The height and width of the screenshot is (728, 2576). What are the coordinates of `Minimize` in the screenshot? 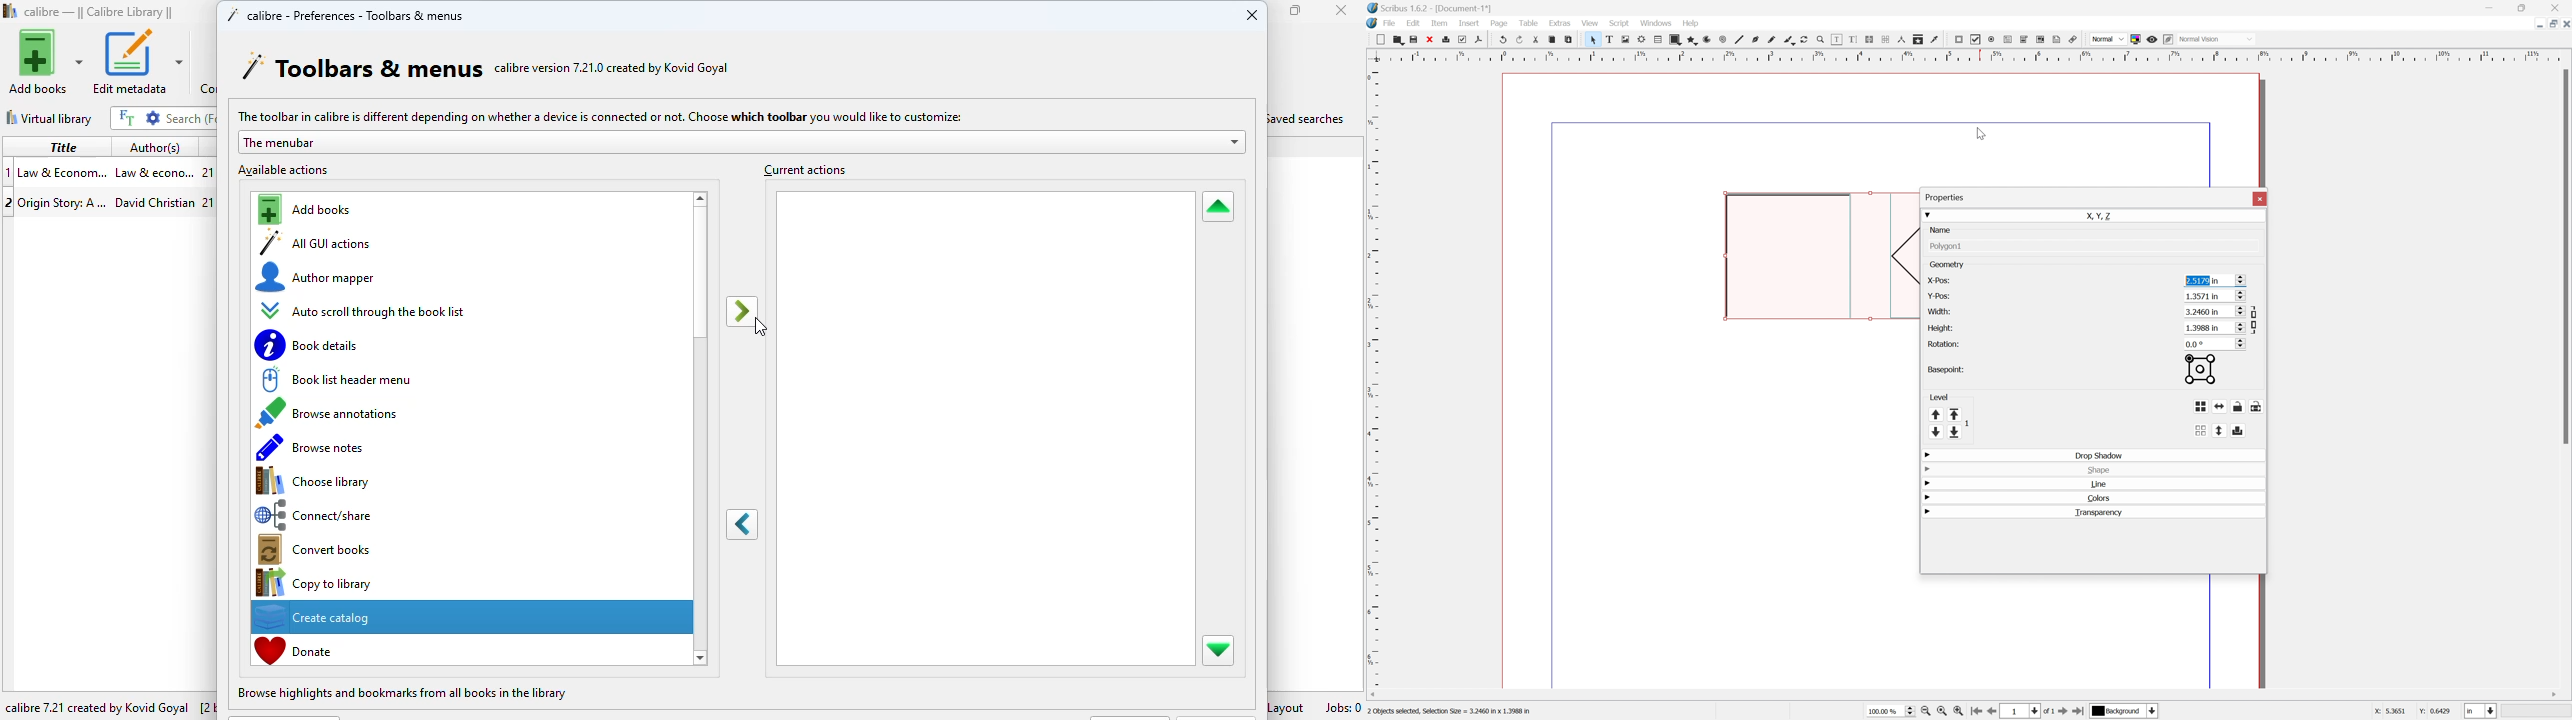 It's located at (2490, 7).